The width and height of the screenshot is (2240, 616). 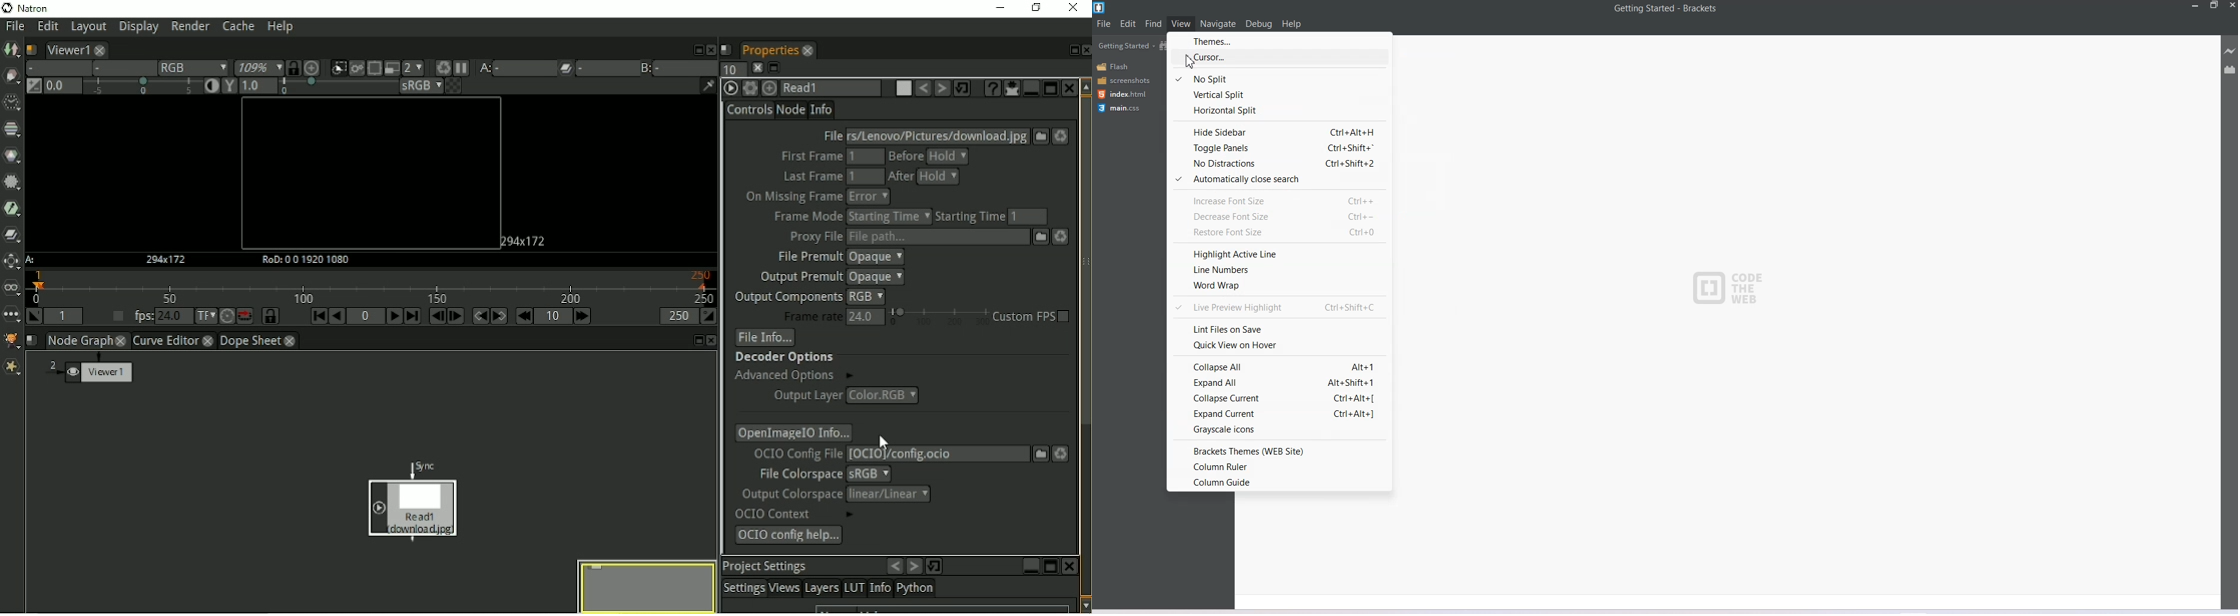 I want to click on increase font size, so click(x=1280, y=199).